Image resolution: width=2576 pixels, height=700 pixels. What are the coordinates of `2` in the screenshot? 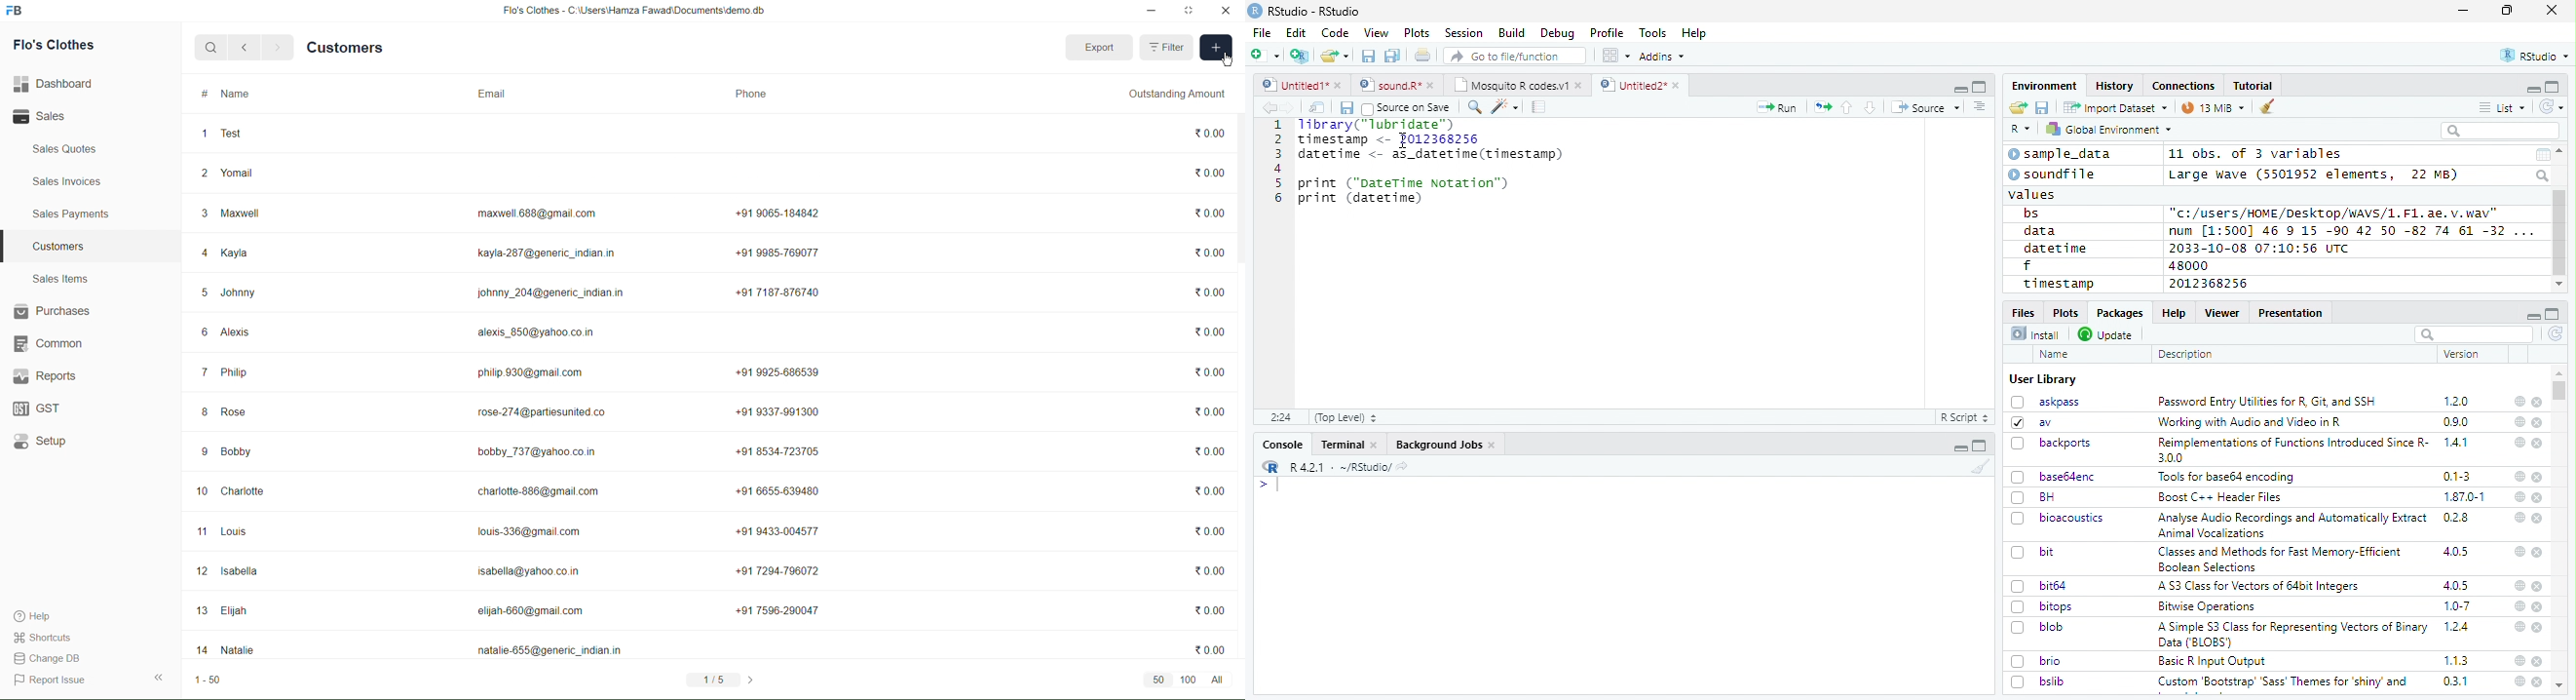 It's located at (204, 175).